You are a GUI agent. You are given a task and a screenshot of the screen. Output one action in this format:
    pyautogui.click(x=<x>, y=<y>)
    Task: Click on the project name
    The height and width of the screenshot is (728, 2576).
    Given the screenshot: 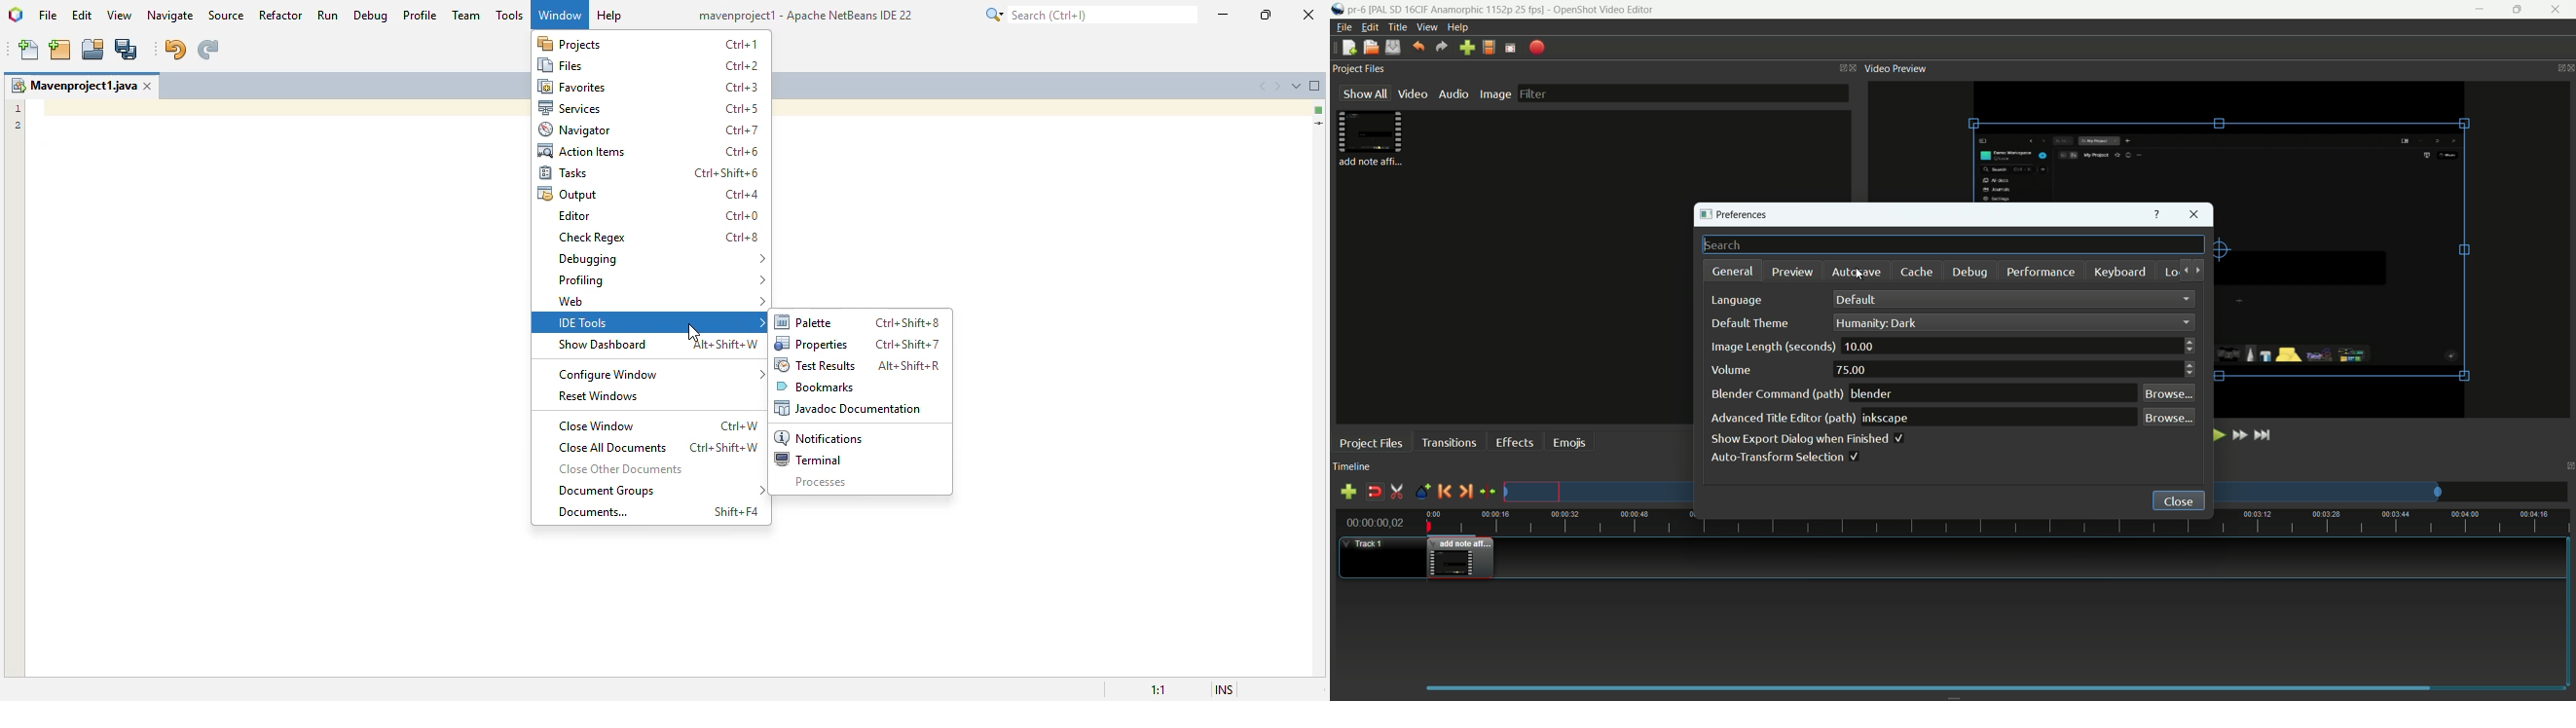 What is the action you would take?
    pyautogui.click(x=1356, y=10)
    